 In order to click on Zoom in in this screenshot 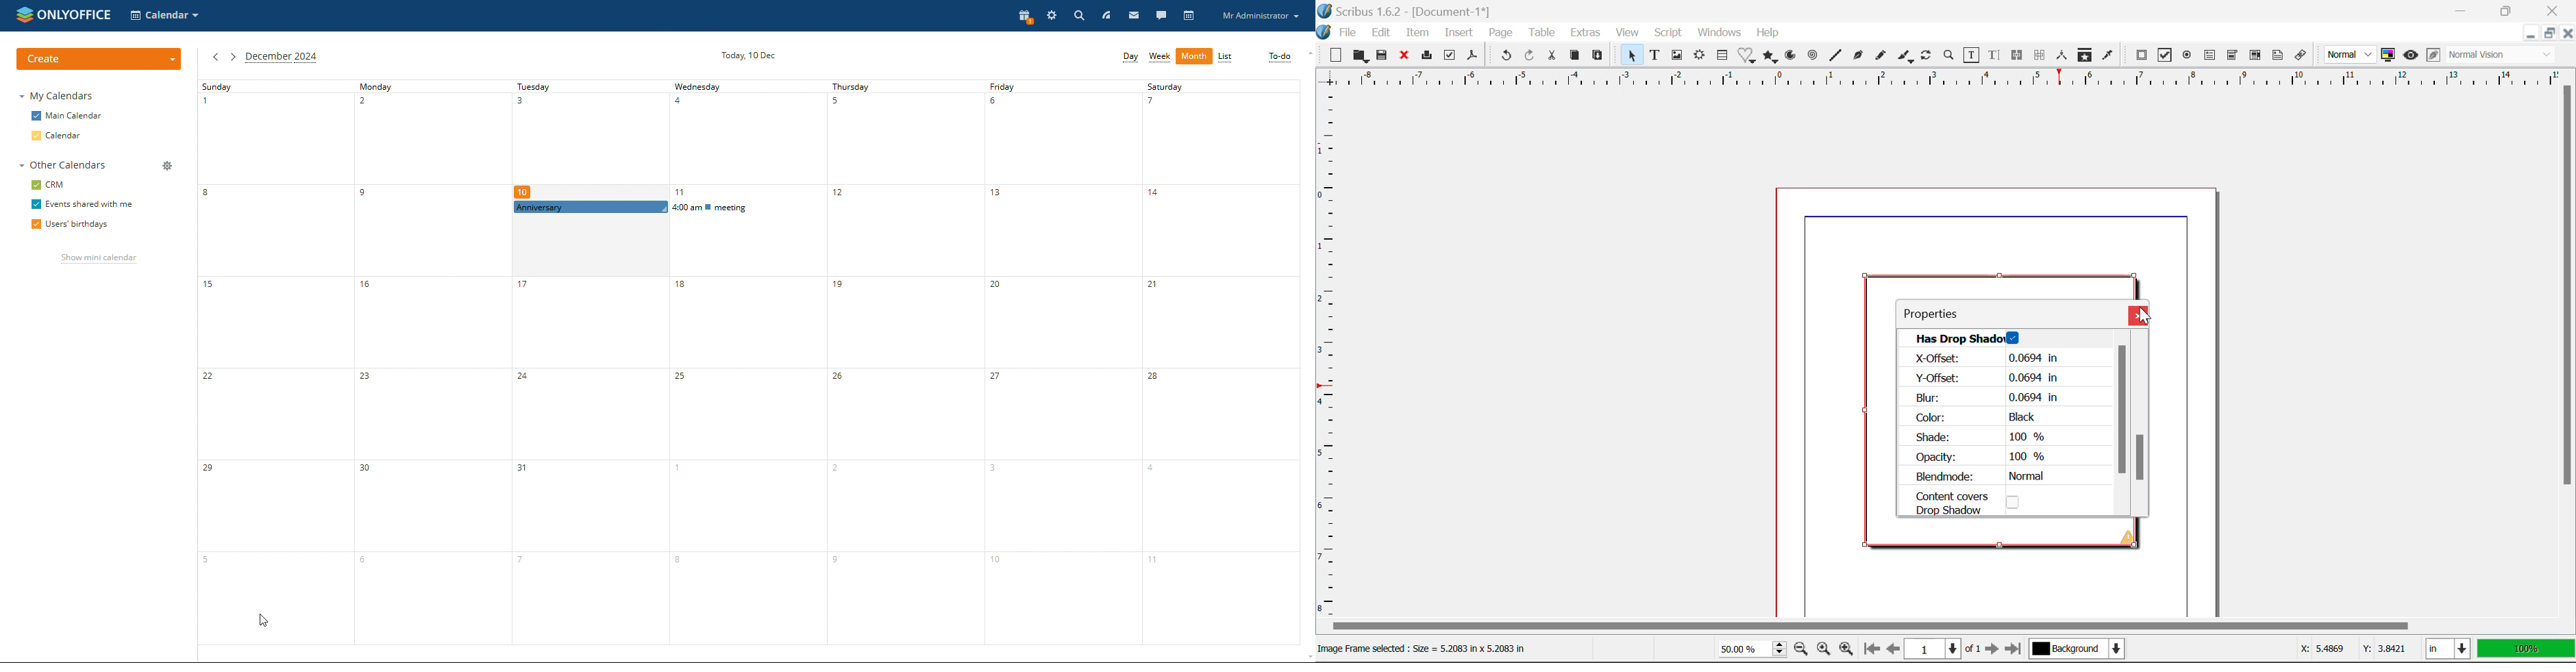, I will do `click(1847, 650)`.